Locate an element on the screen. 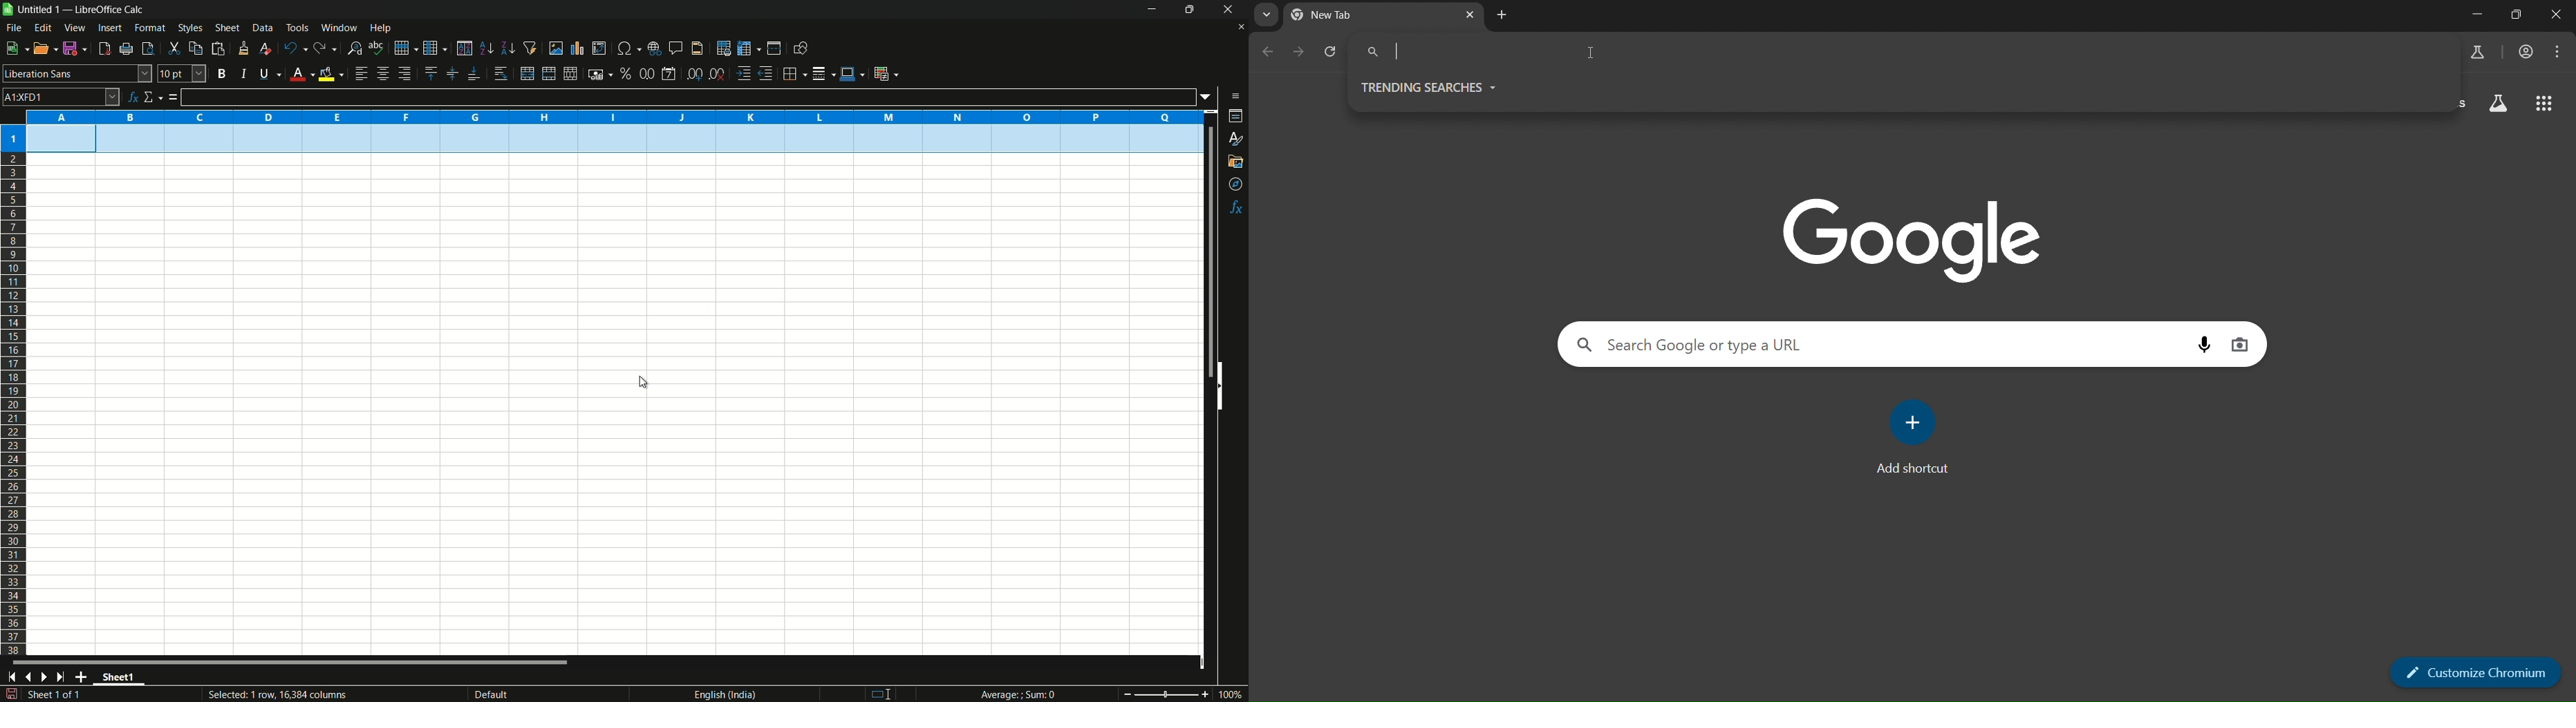  header and footer is located at coordinates (698, 49).